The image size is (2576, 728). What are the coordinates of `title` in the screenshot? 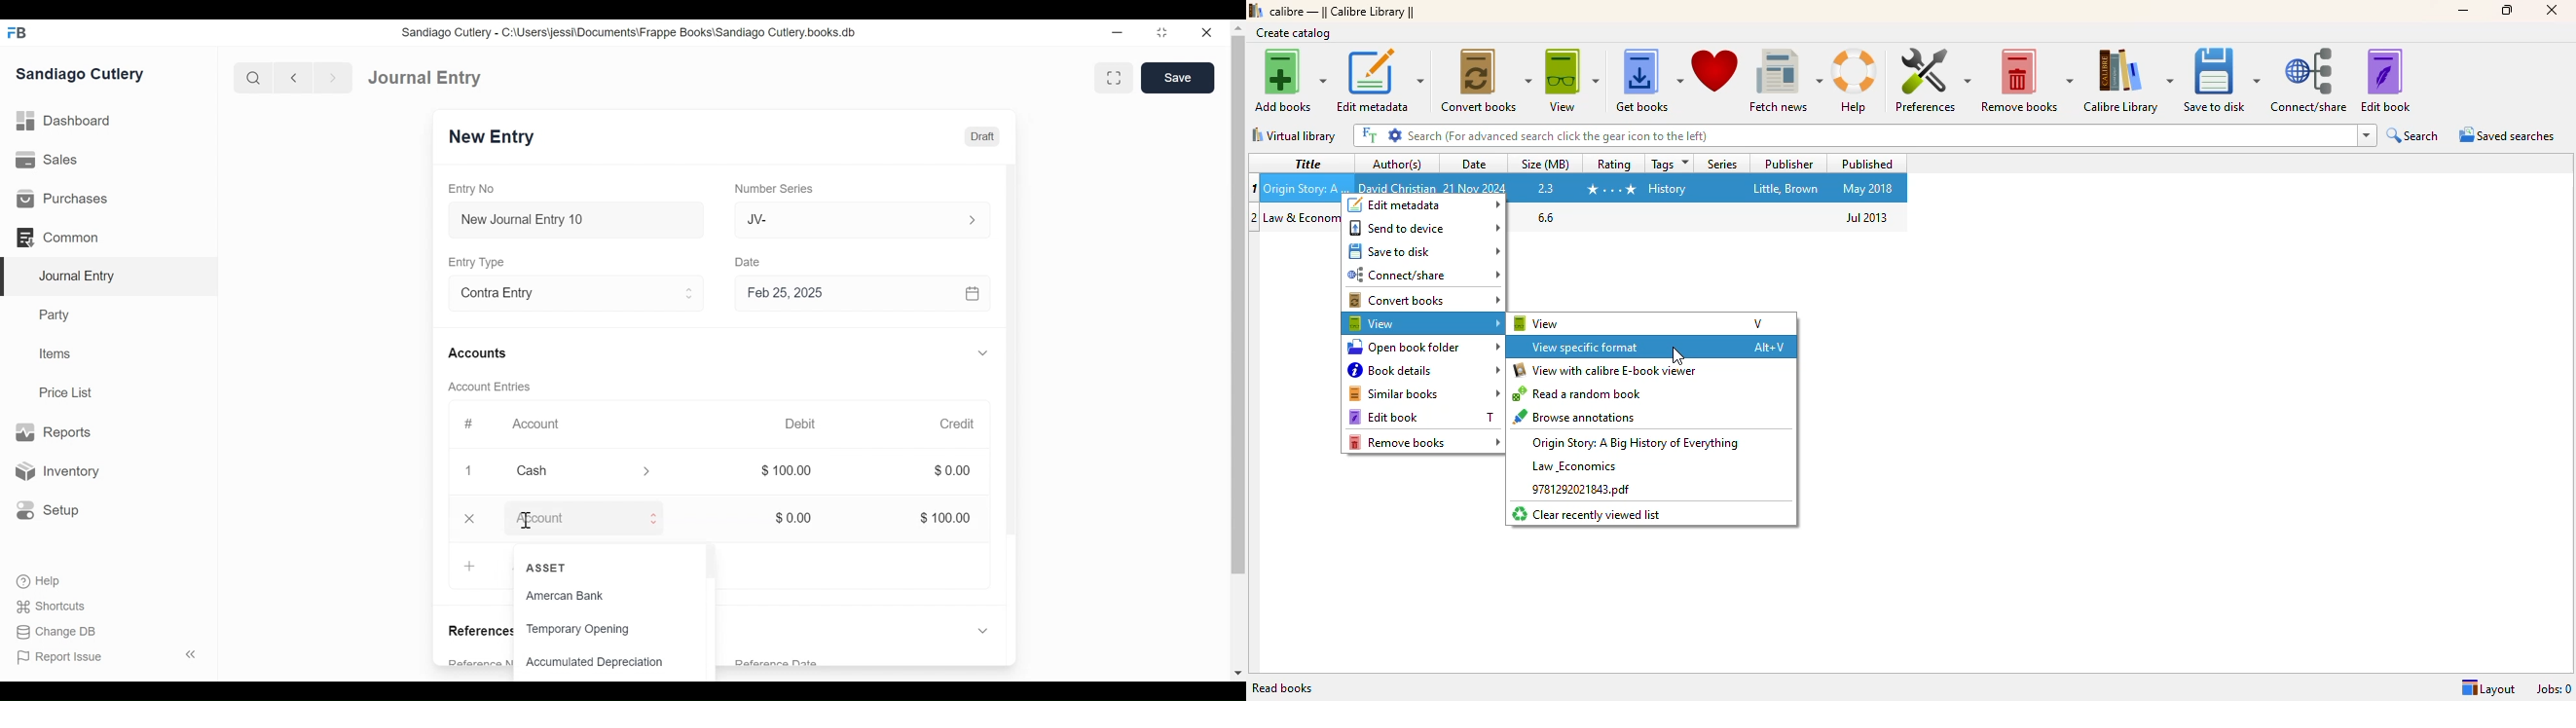 It's located at (1306, 163).